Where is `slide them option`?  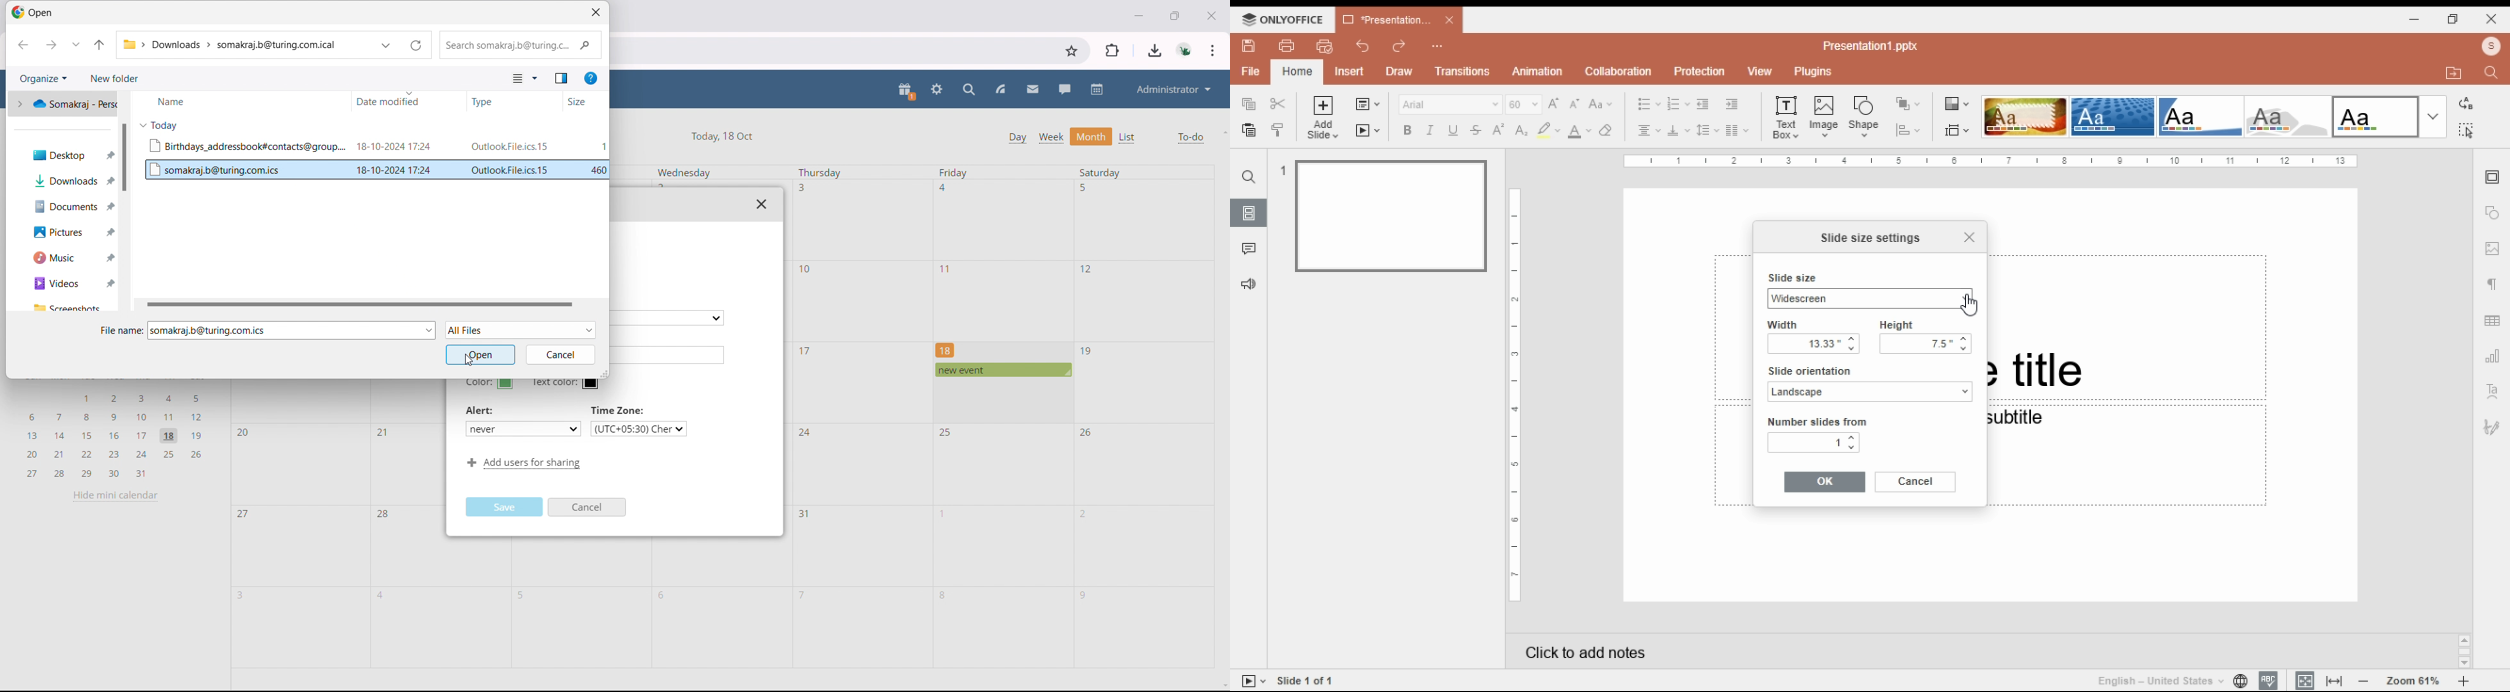 slide them option is located at coordinates (2376, 116).